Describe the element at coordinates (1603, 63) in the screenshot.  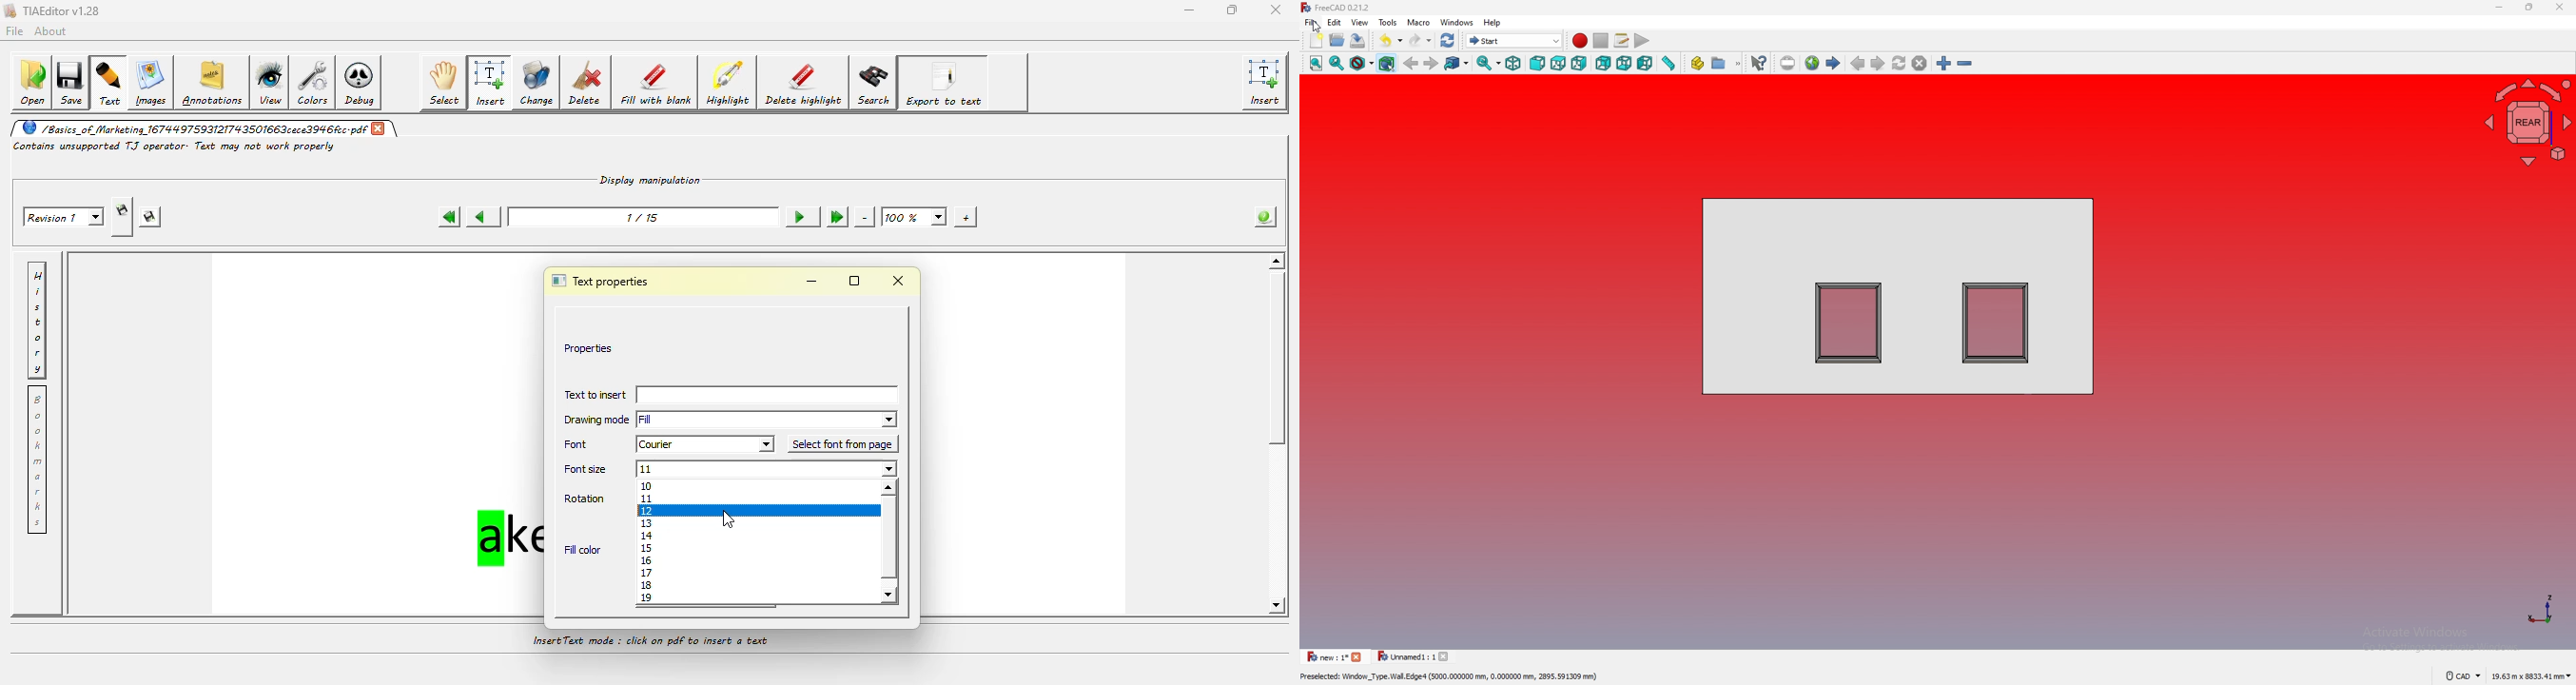
I see `back` at that location.